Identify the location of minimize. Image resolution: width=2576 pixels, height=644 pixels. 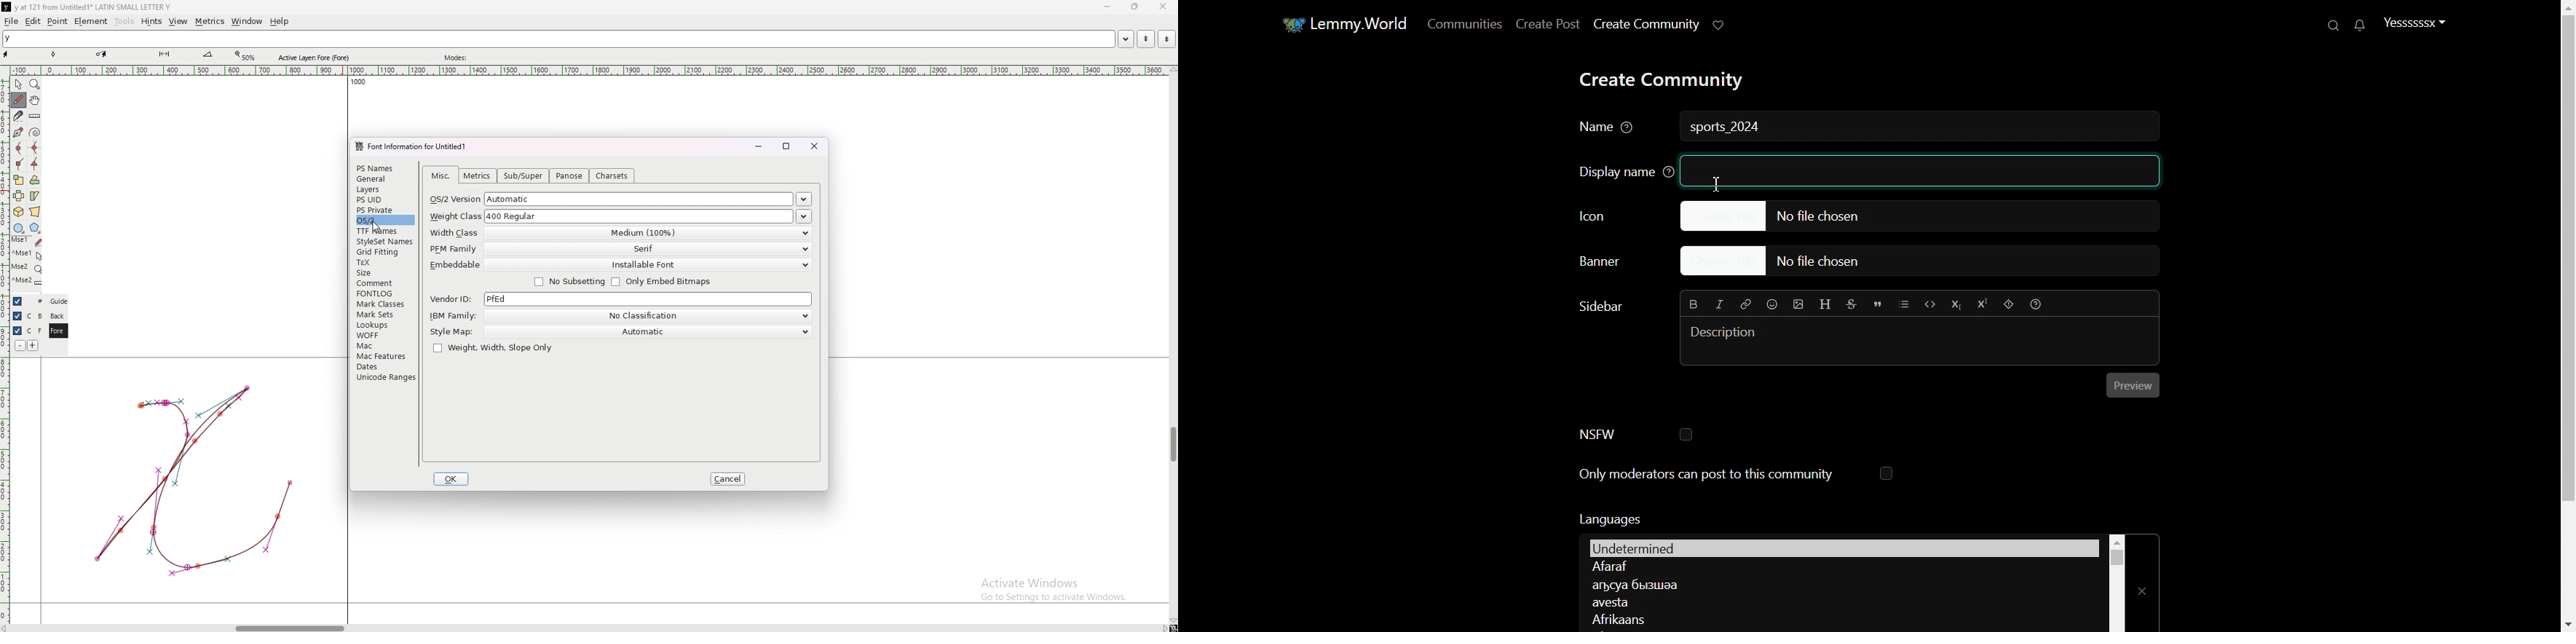
(1109, 7).